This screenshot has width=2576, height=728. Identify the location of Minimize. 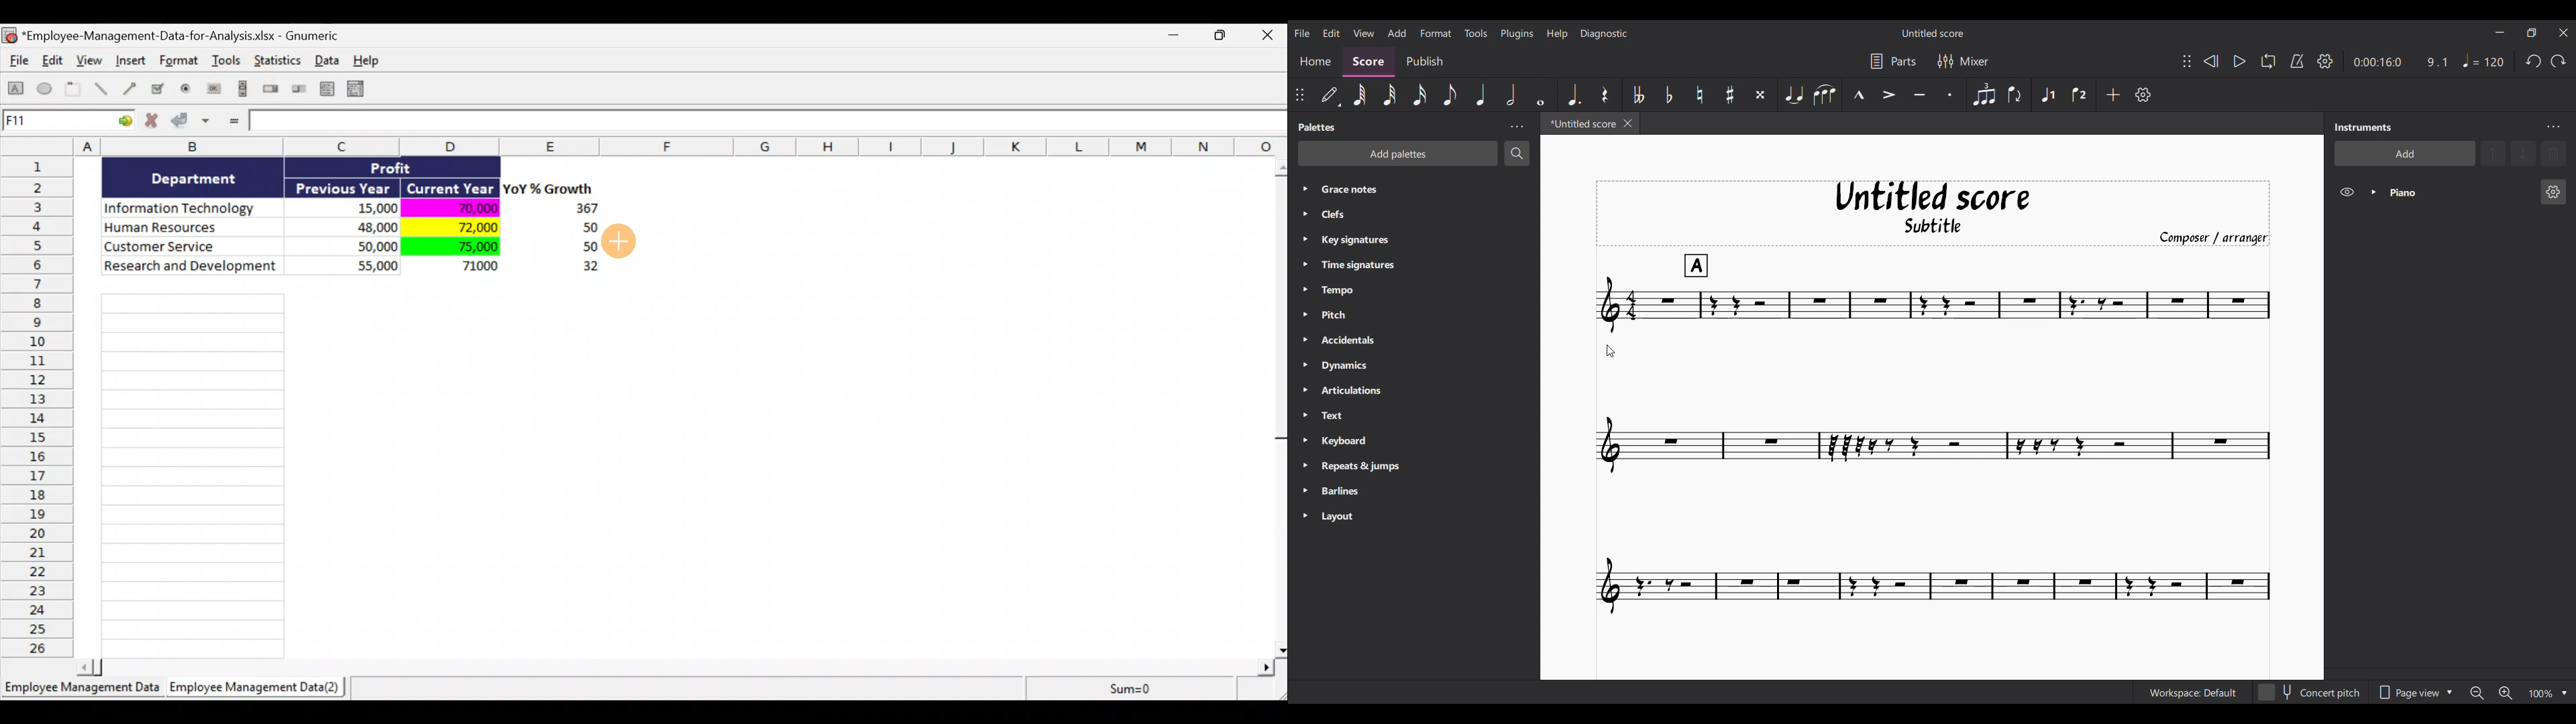
(2499, 32).